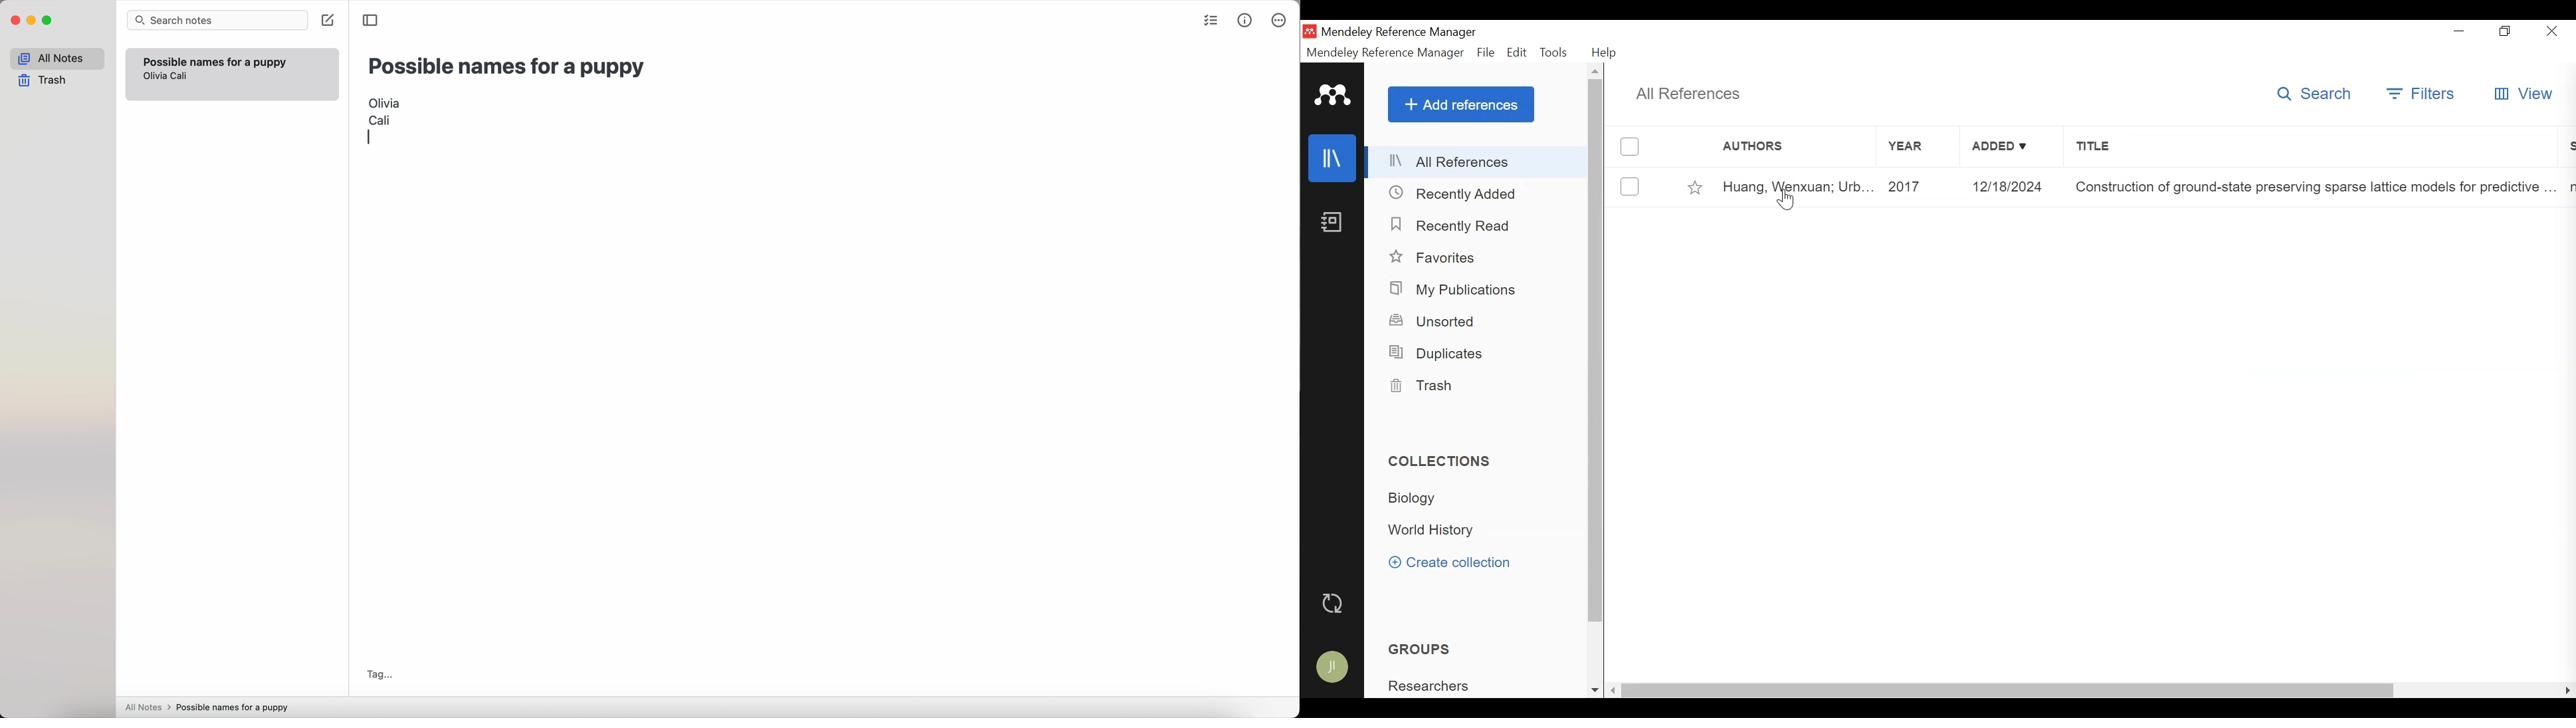 Image resolution: width=2576 pixels, height=728 pixels. What do you see at coordinates (1385, 53) in the screenshot?
I see `Mendeley Reference Manager` at bounding box center [1385, 53].